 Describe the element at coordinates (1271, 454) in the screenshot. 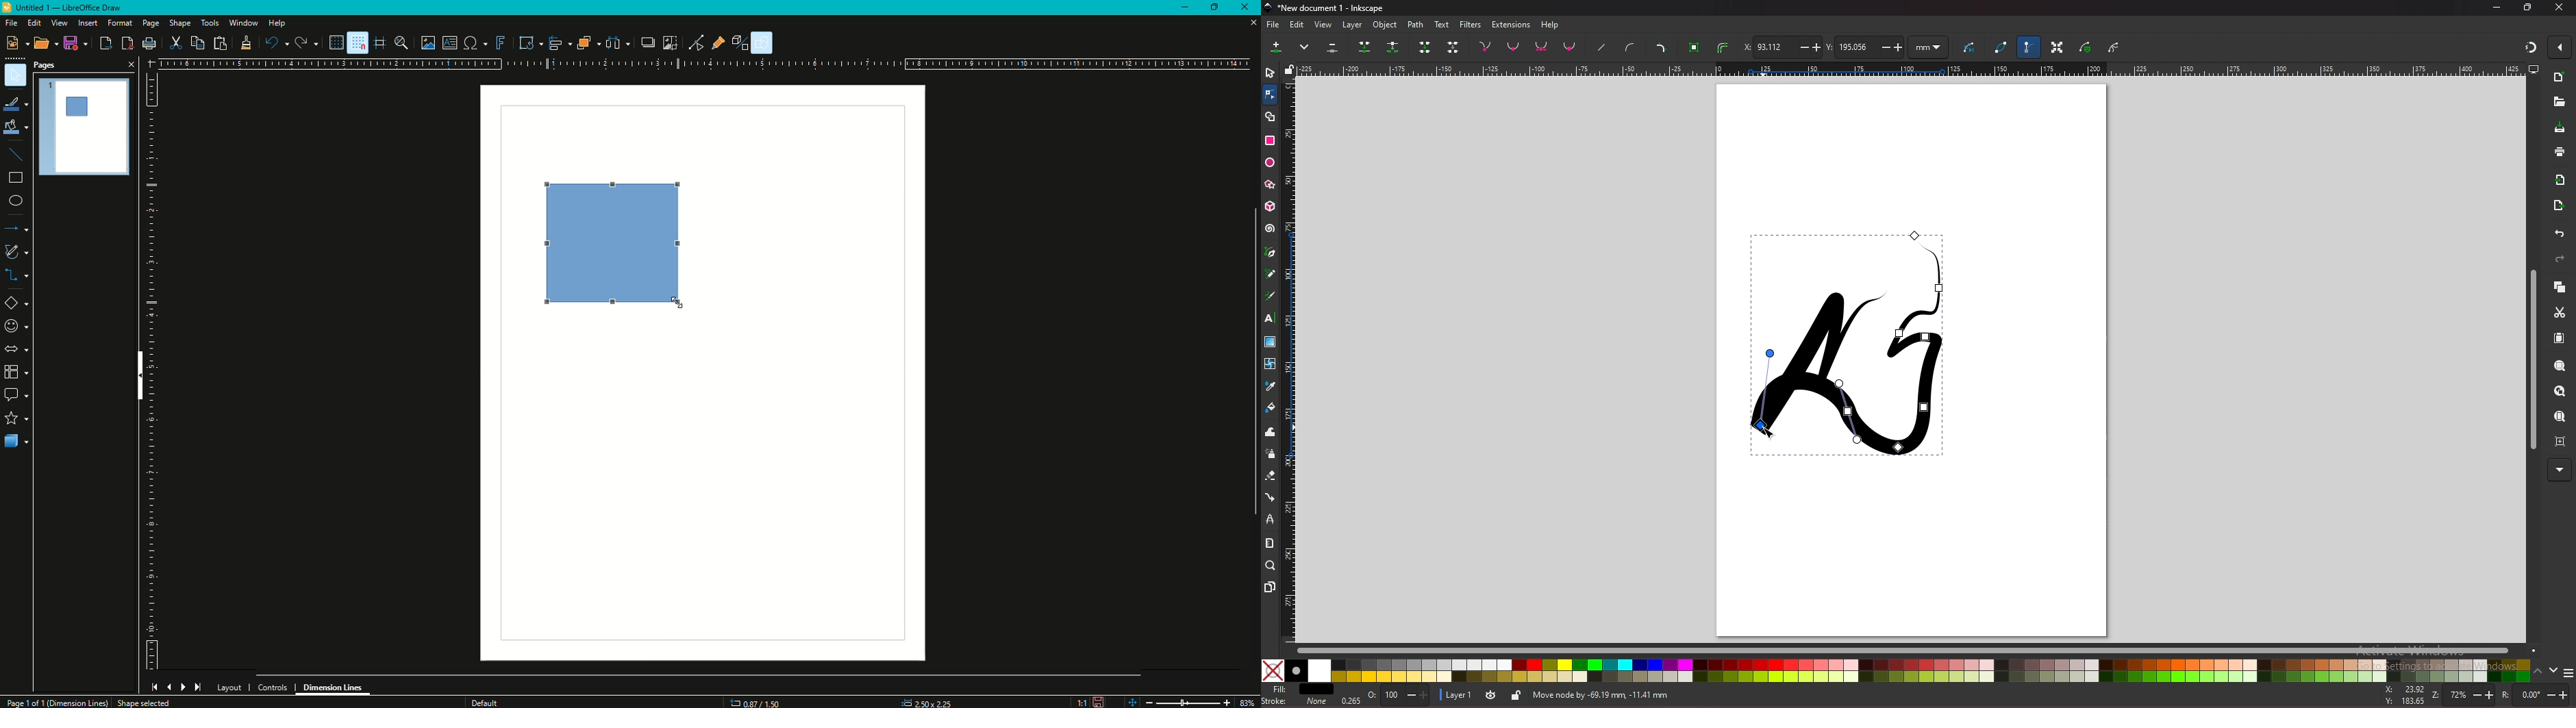

I see `spray` at that location.